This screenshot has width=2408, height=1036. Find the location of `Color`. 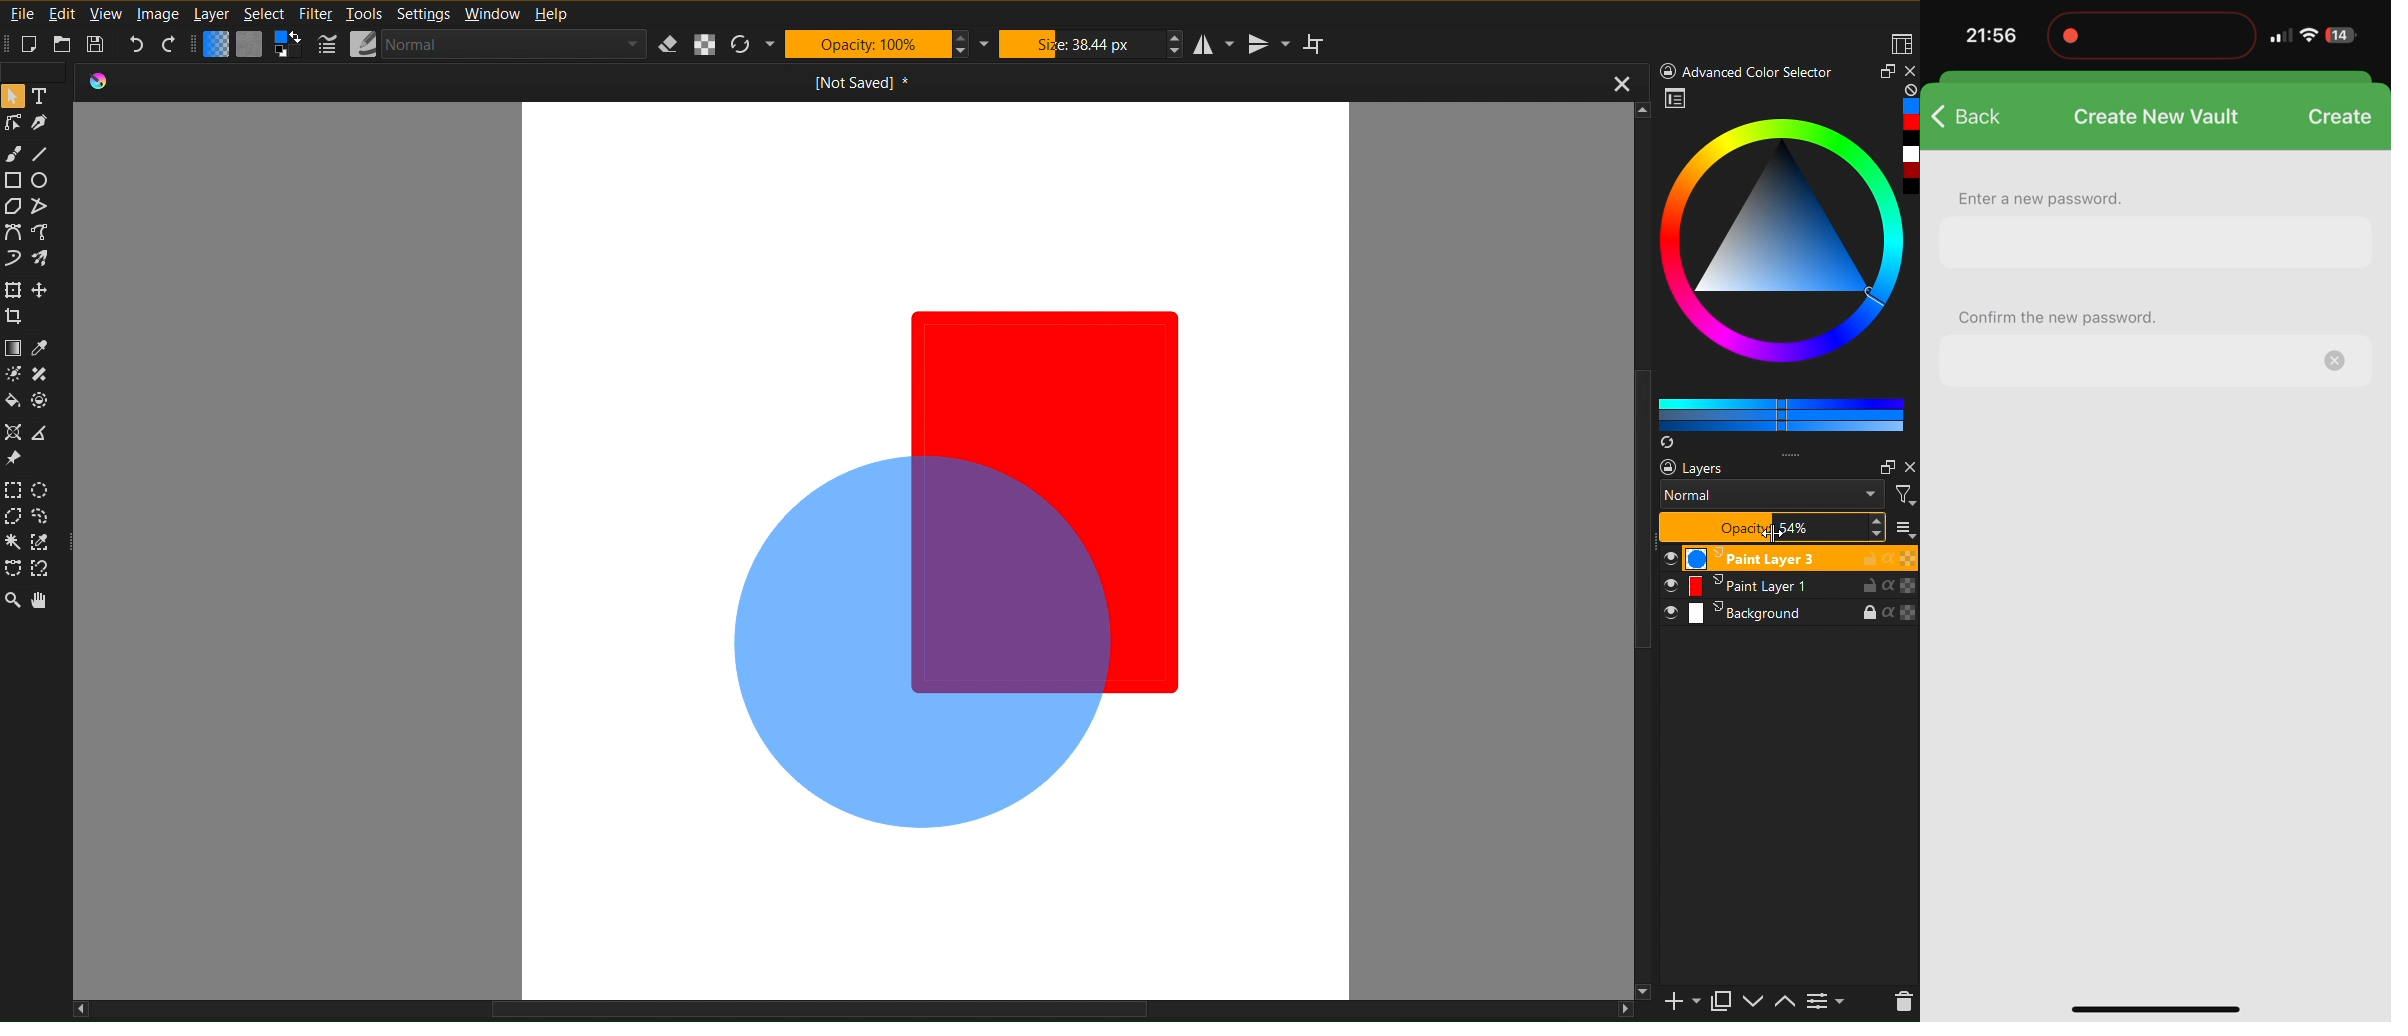

Color is located at coordinates (42, 402).